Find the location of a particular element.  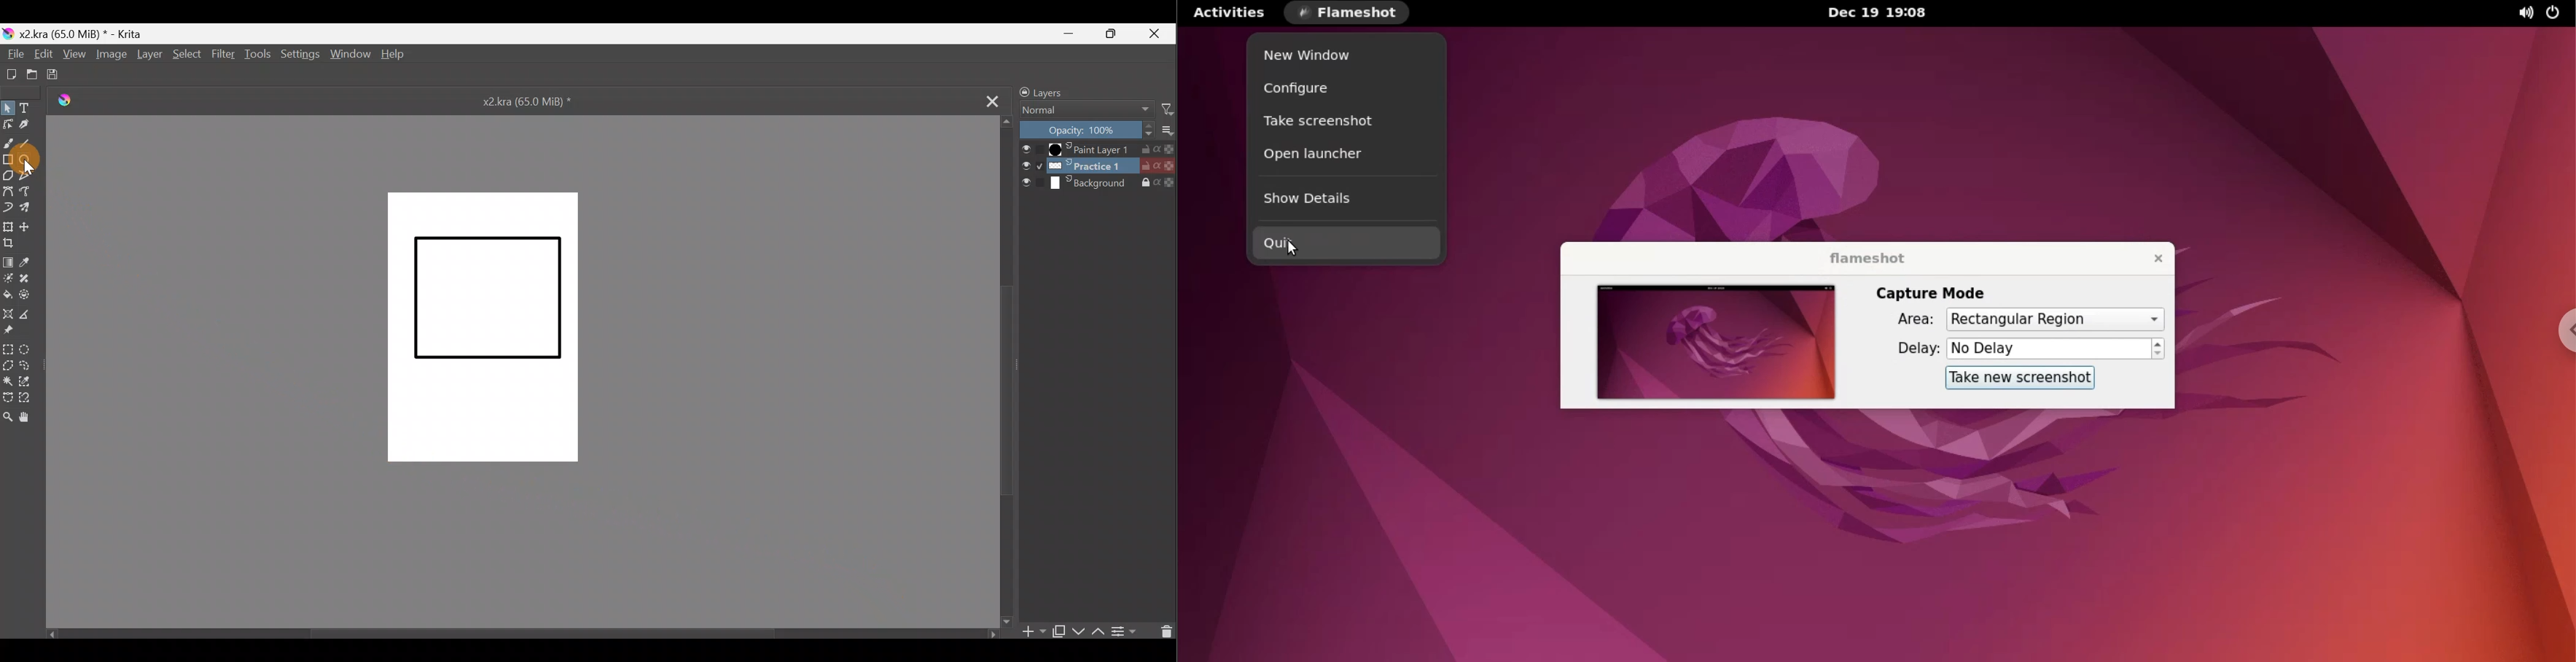

Draw a gradient is located at coordinates (9, 261).